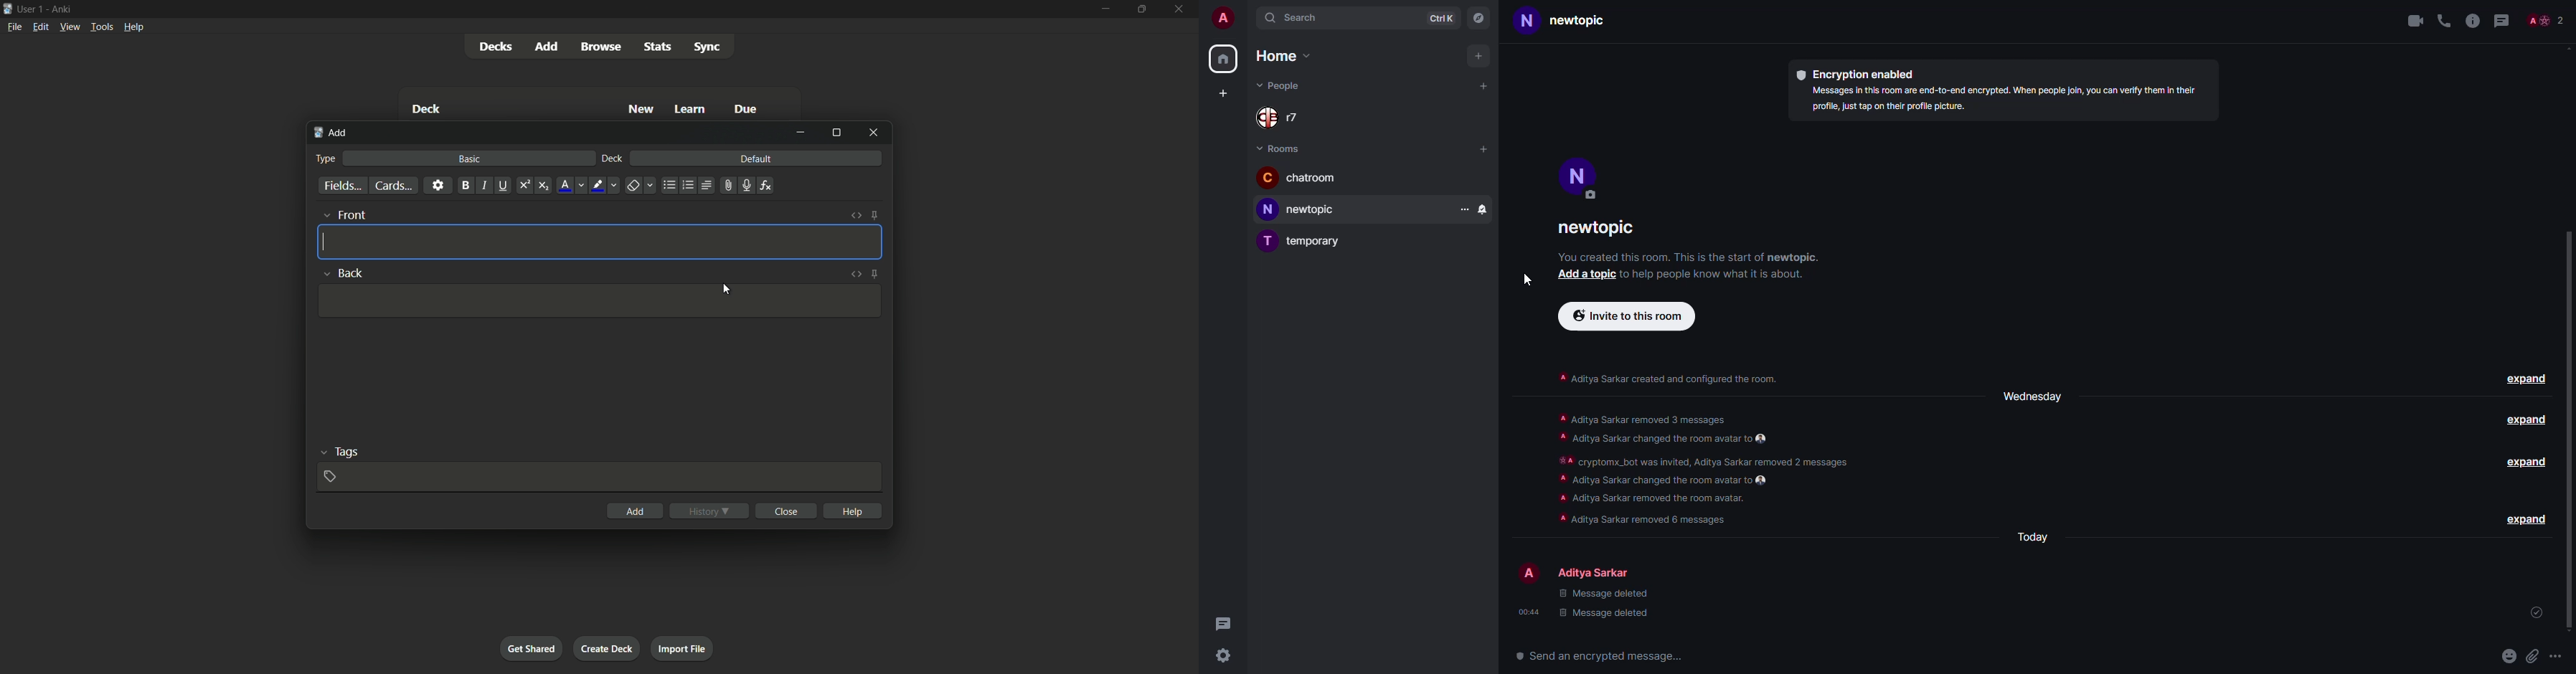 Image resolution: width=2576 pixels, height=700 pixels. I want to click on stats, so click(657, 46).